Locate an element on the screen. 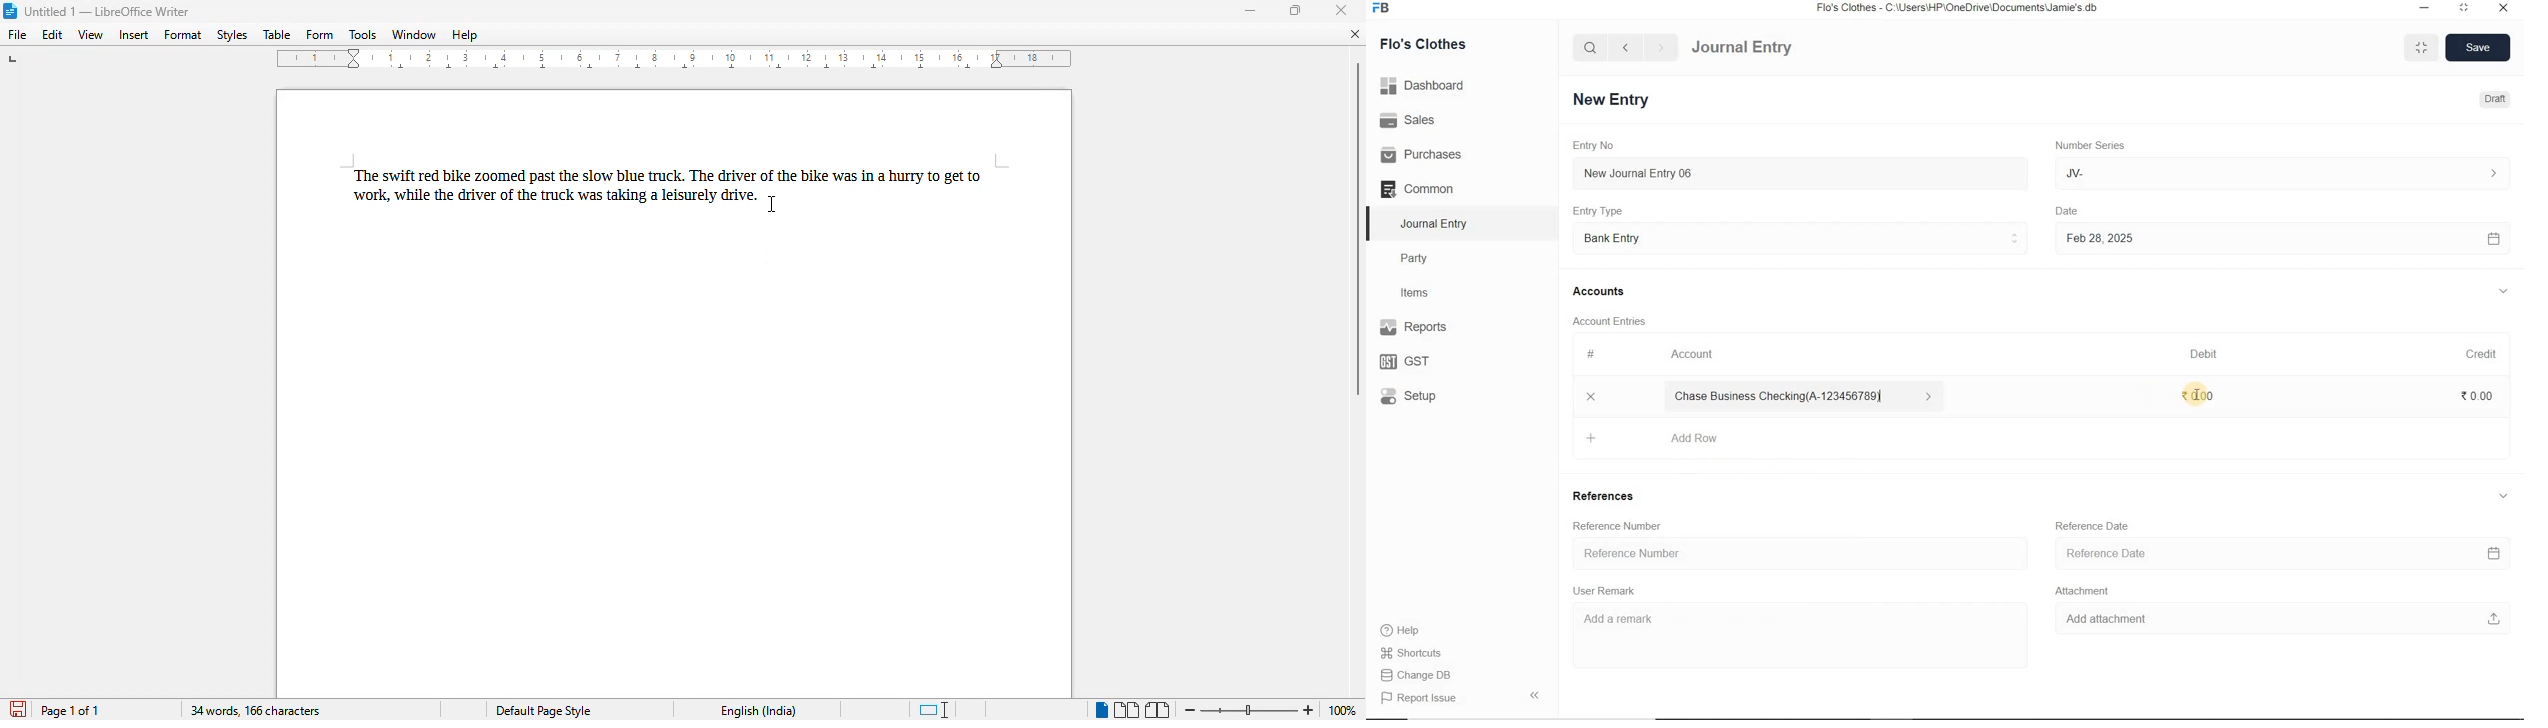  Entry Type is located at coordinates (1603, 210).